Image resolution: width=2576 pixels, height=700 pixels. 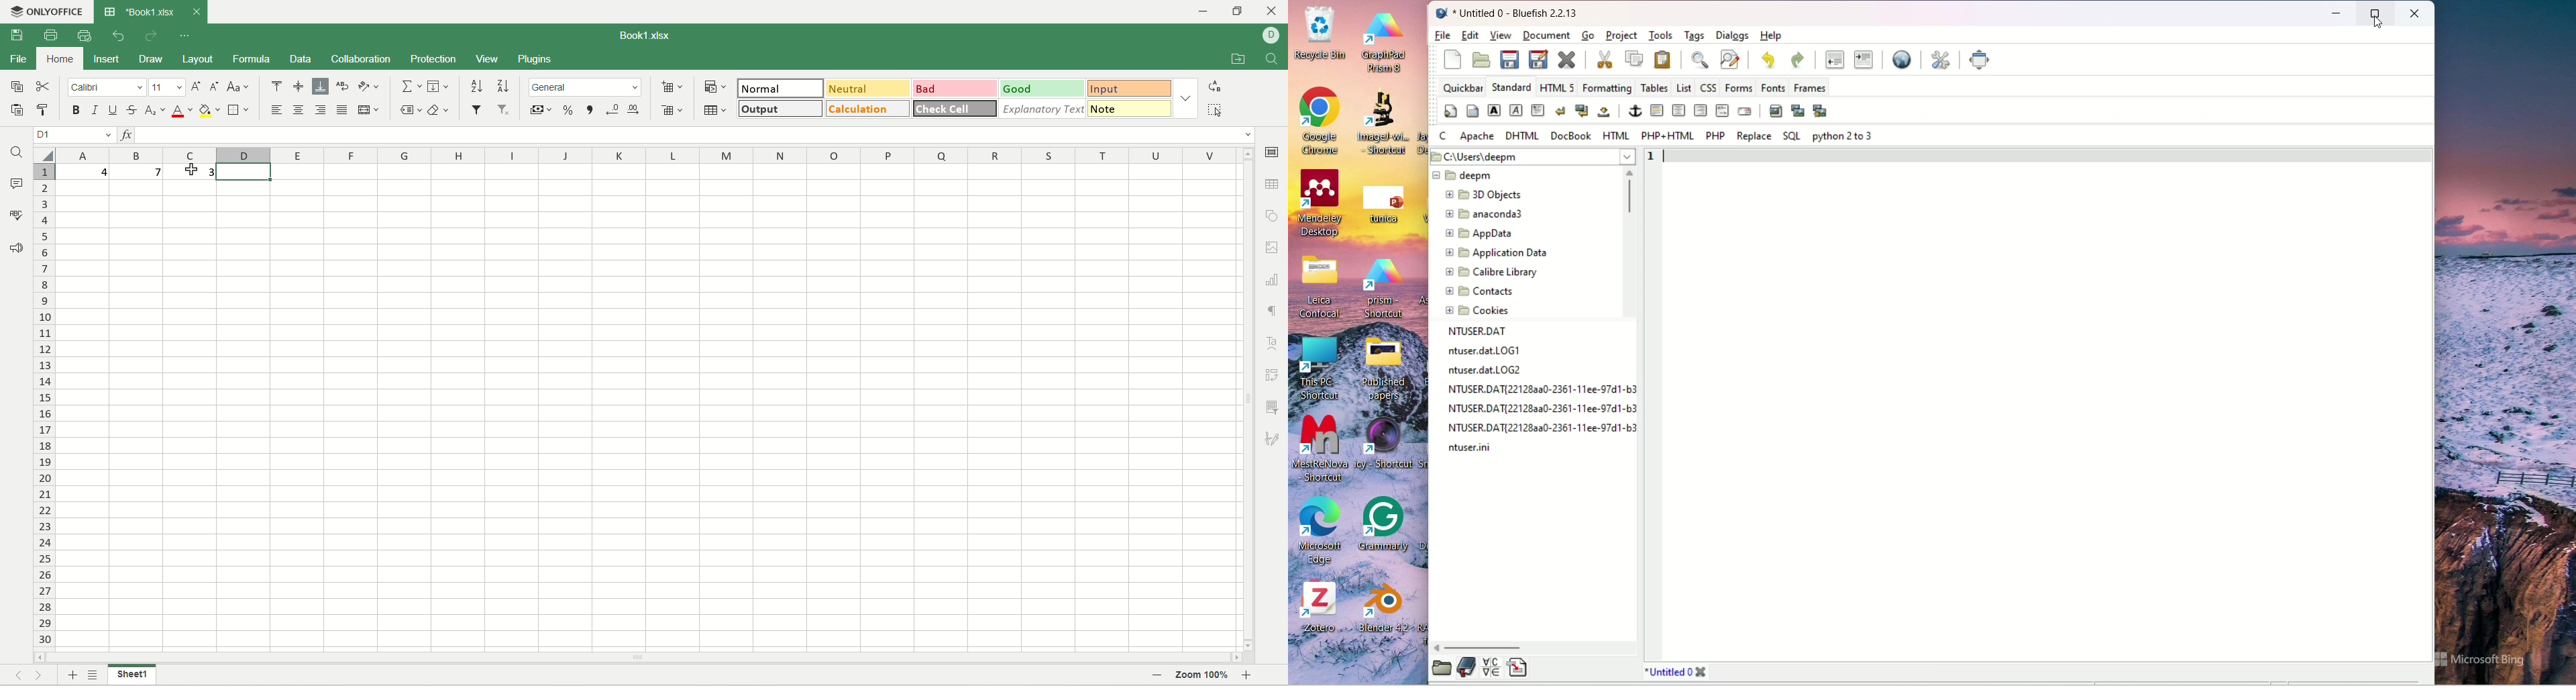 What do you see at coordinates (237, 87) in the screenshot?
I see `change case` at bounding box center [237, 87].